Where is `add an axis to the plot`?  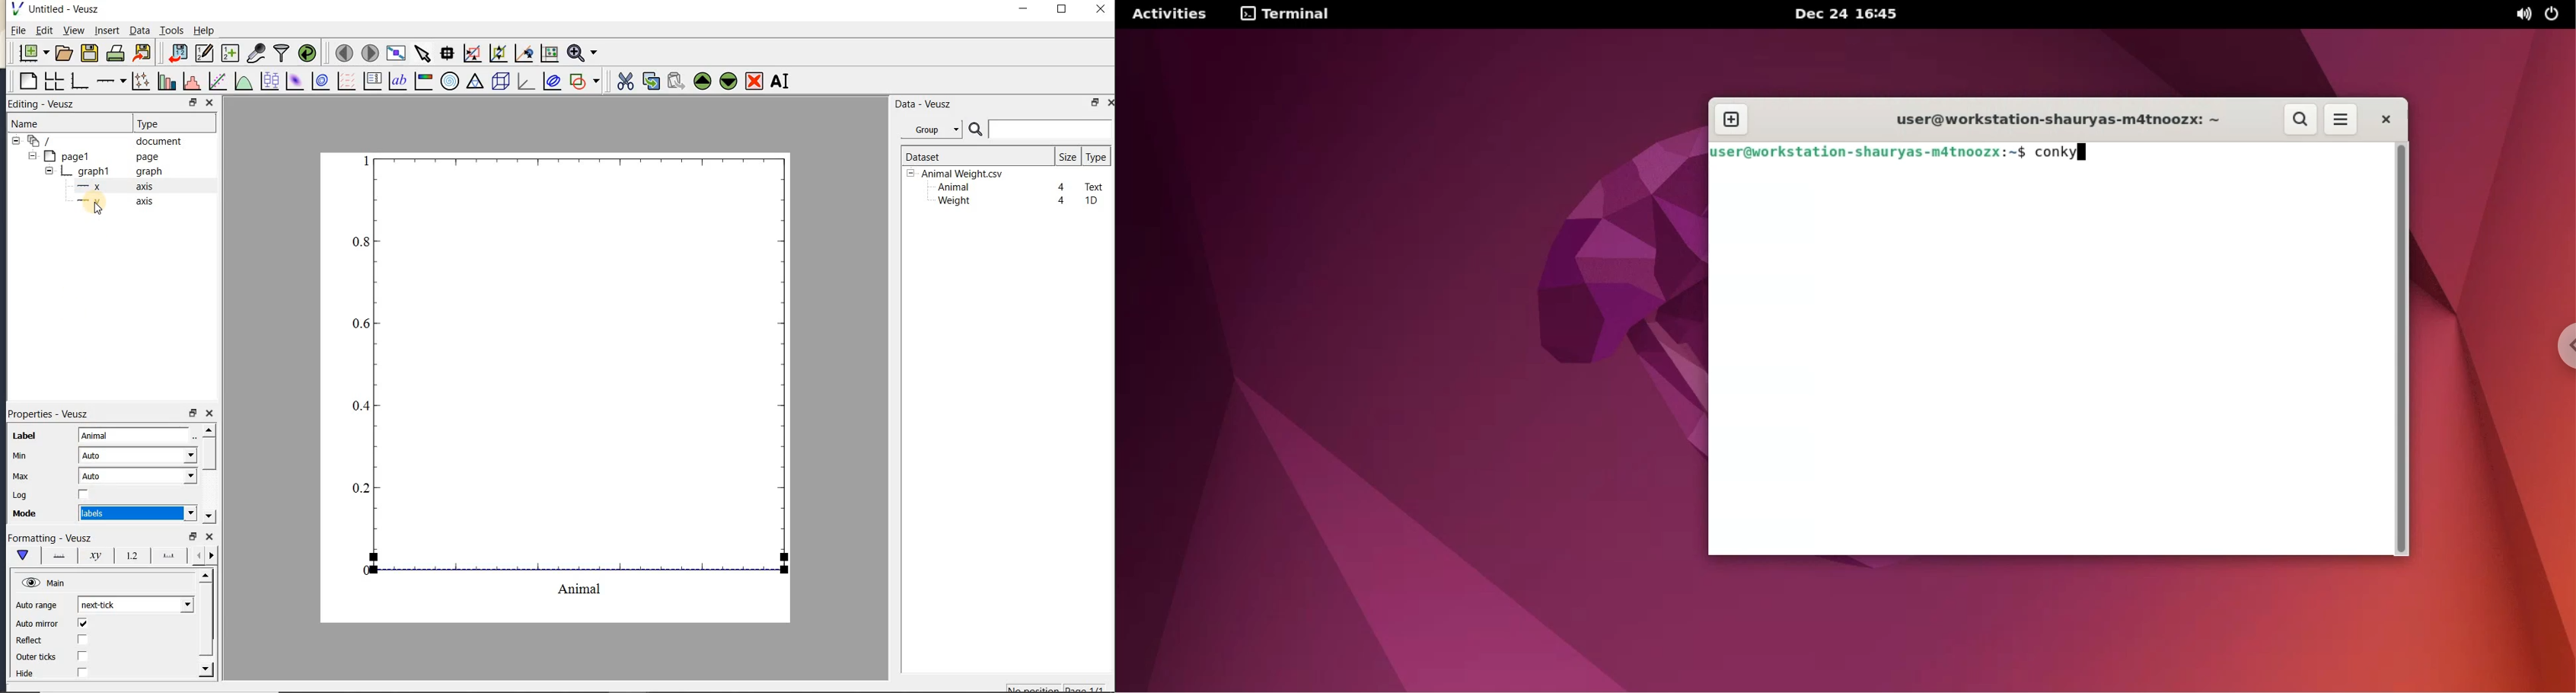 add an axis to the plot is located at coordinates (111, 81).